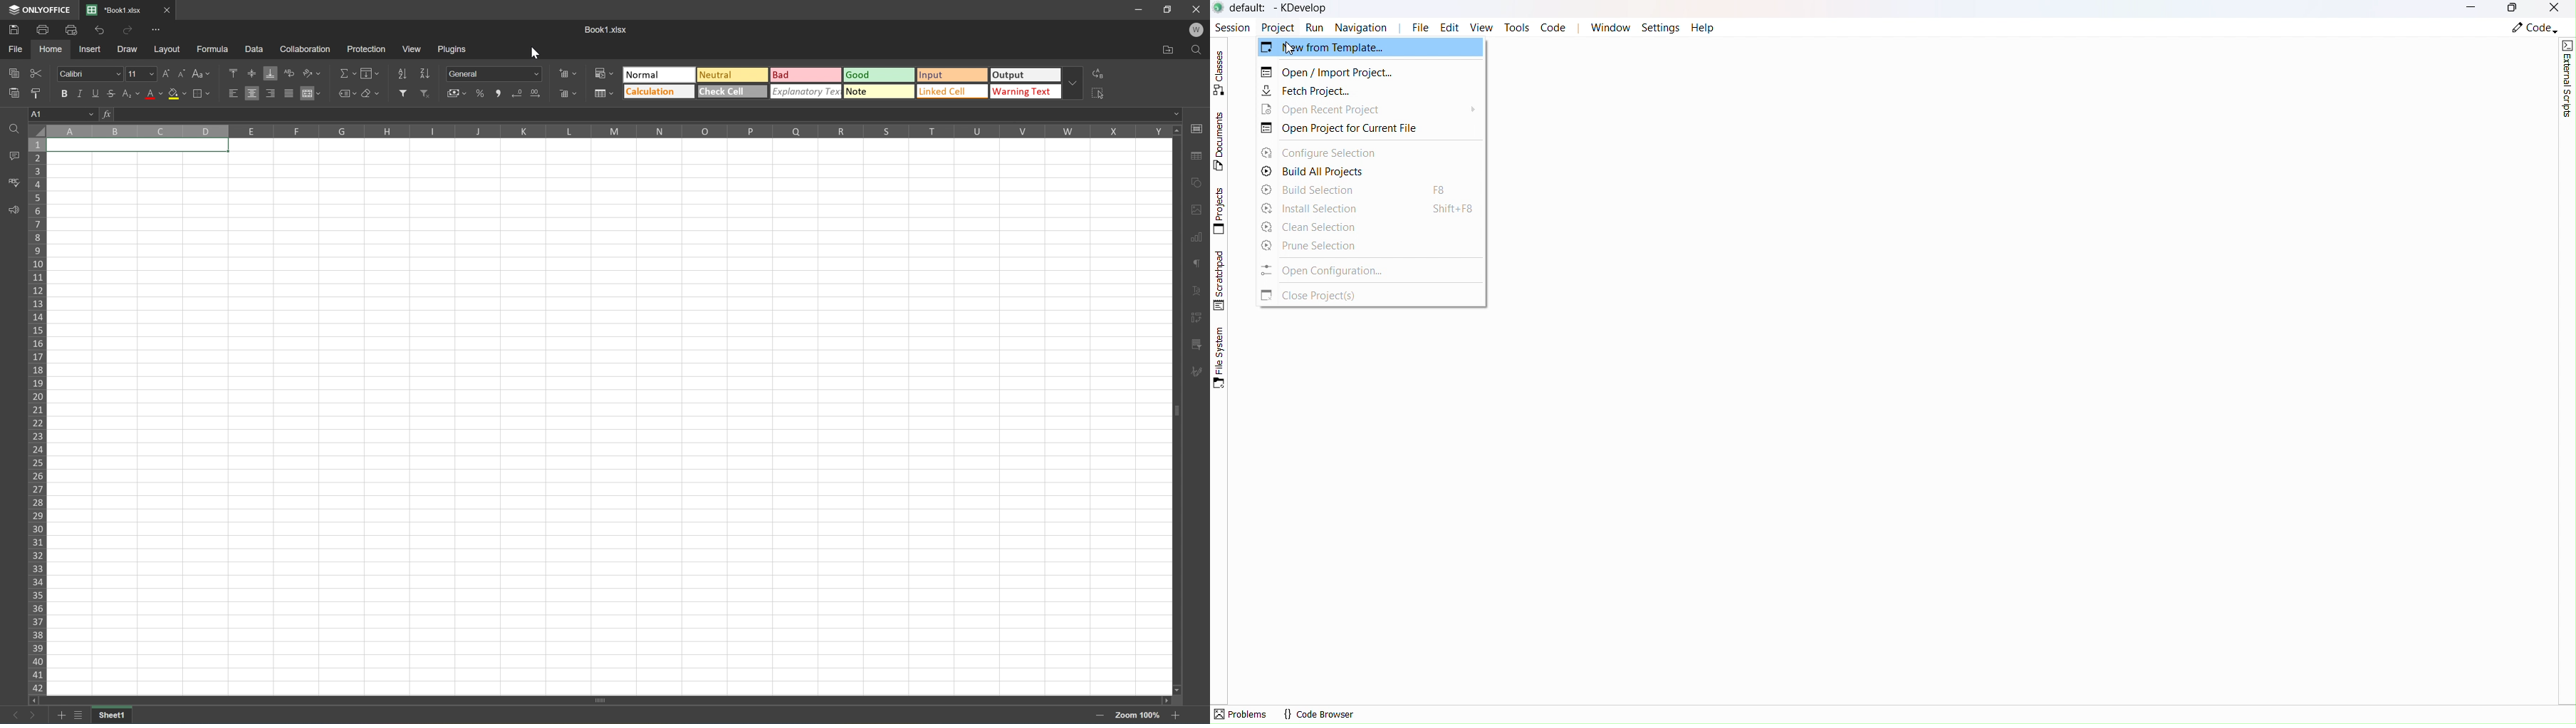 This screenshot has height=728, width=2576. I want to click on Spell checking, so click(12, 183).